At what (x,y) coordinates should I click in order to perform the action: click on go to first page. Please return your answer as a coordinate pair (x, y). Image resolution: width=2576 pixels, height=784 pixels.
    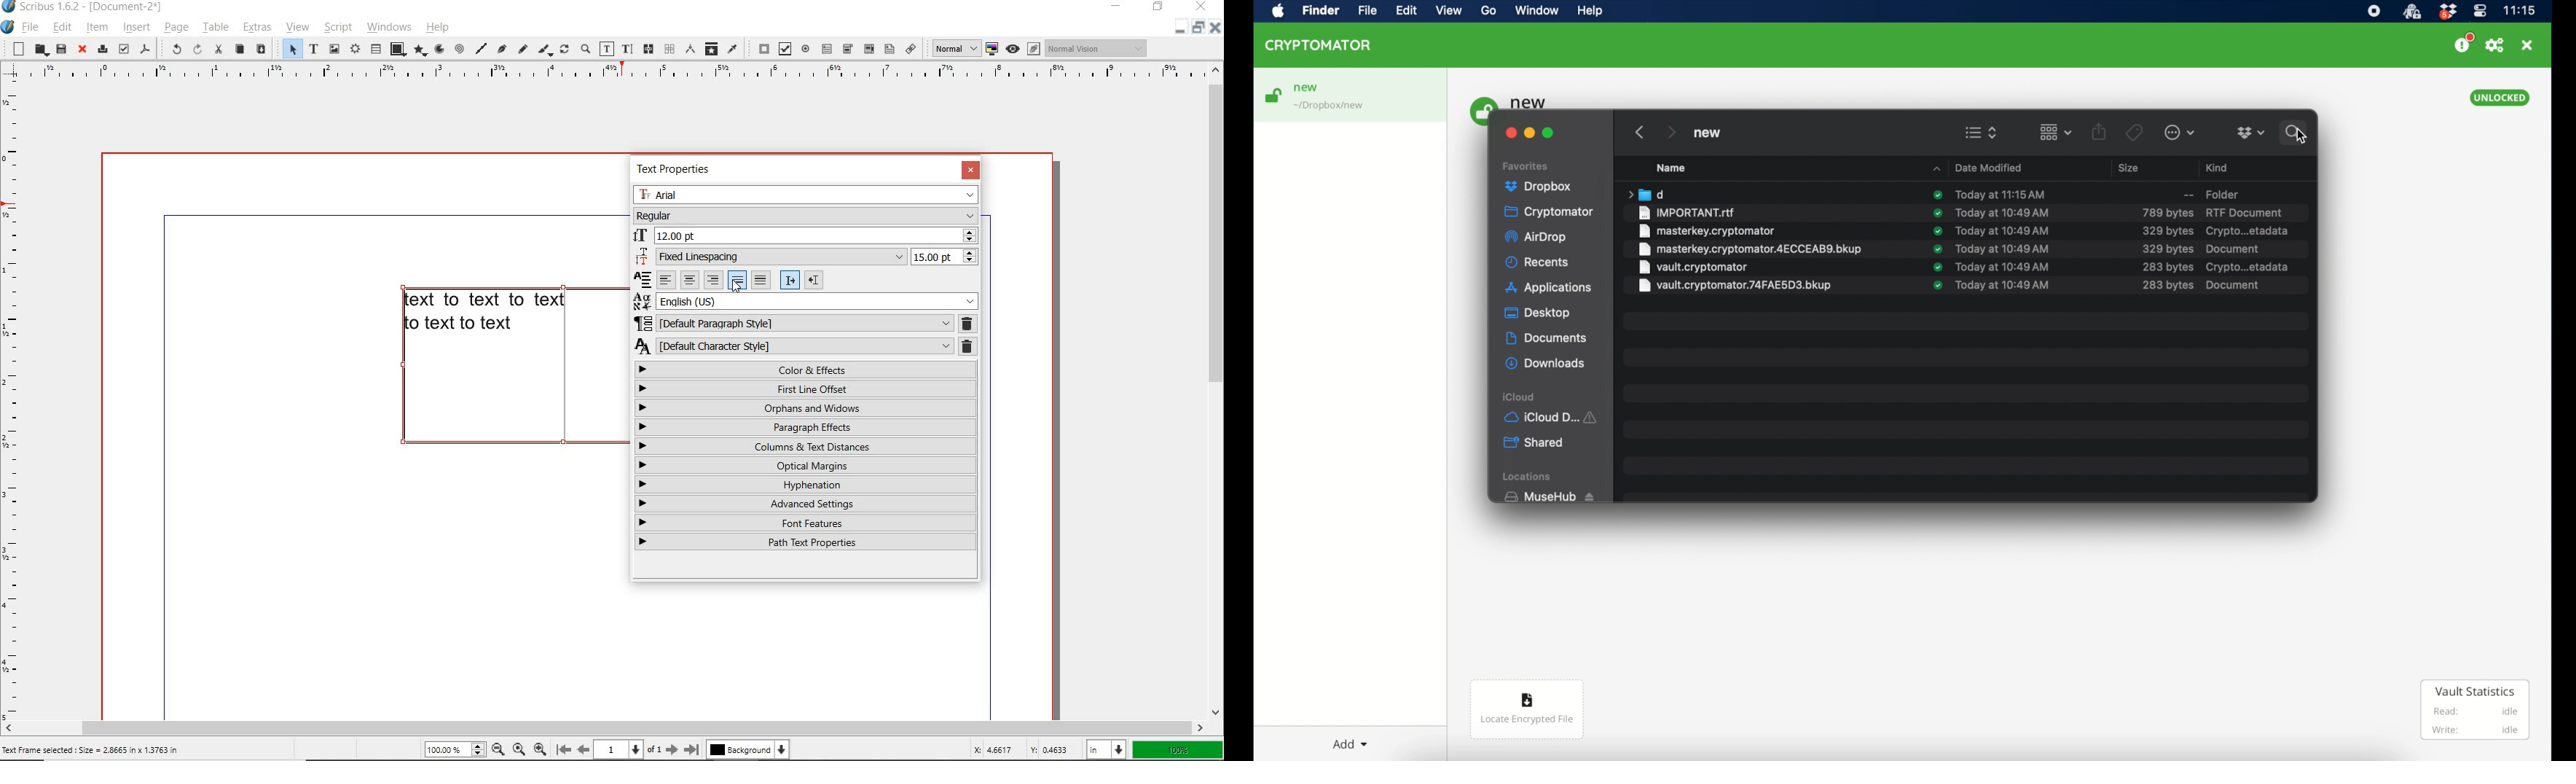
    Looking at the image, I should click on (564, 749).